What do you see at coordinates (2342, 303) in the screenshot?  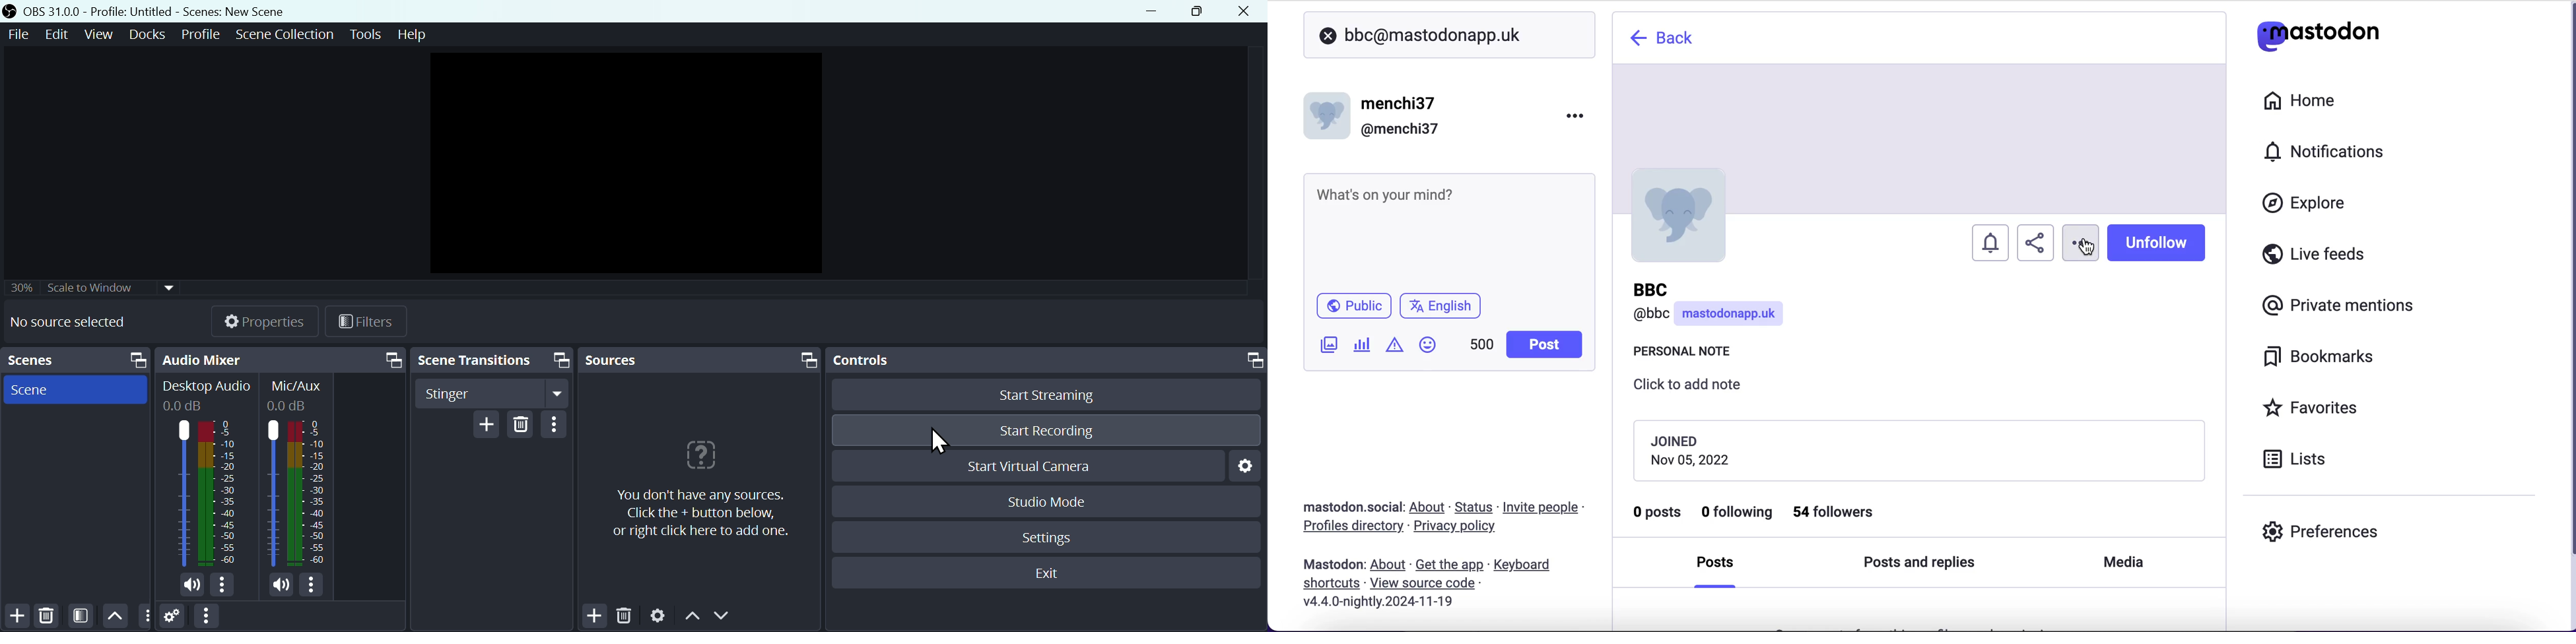 I see `private mentions` at bounding box center [2342, 303].